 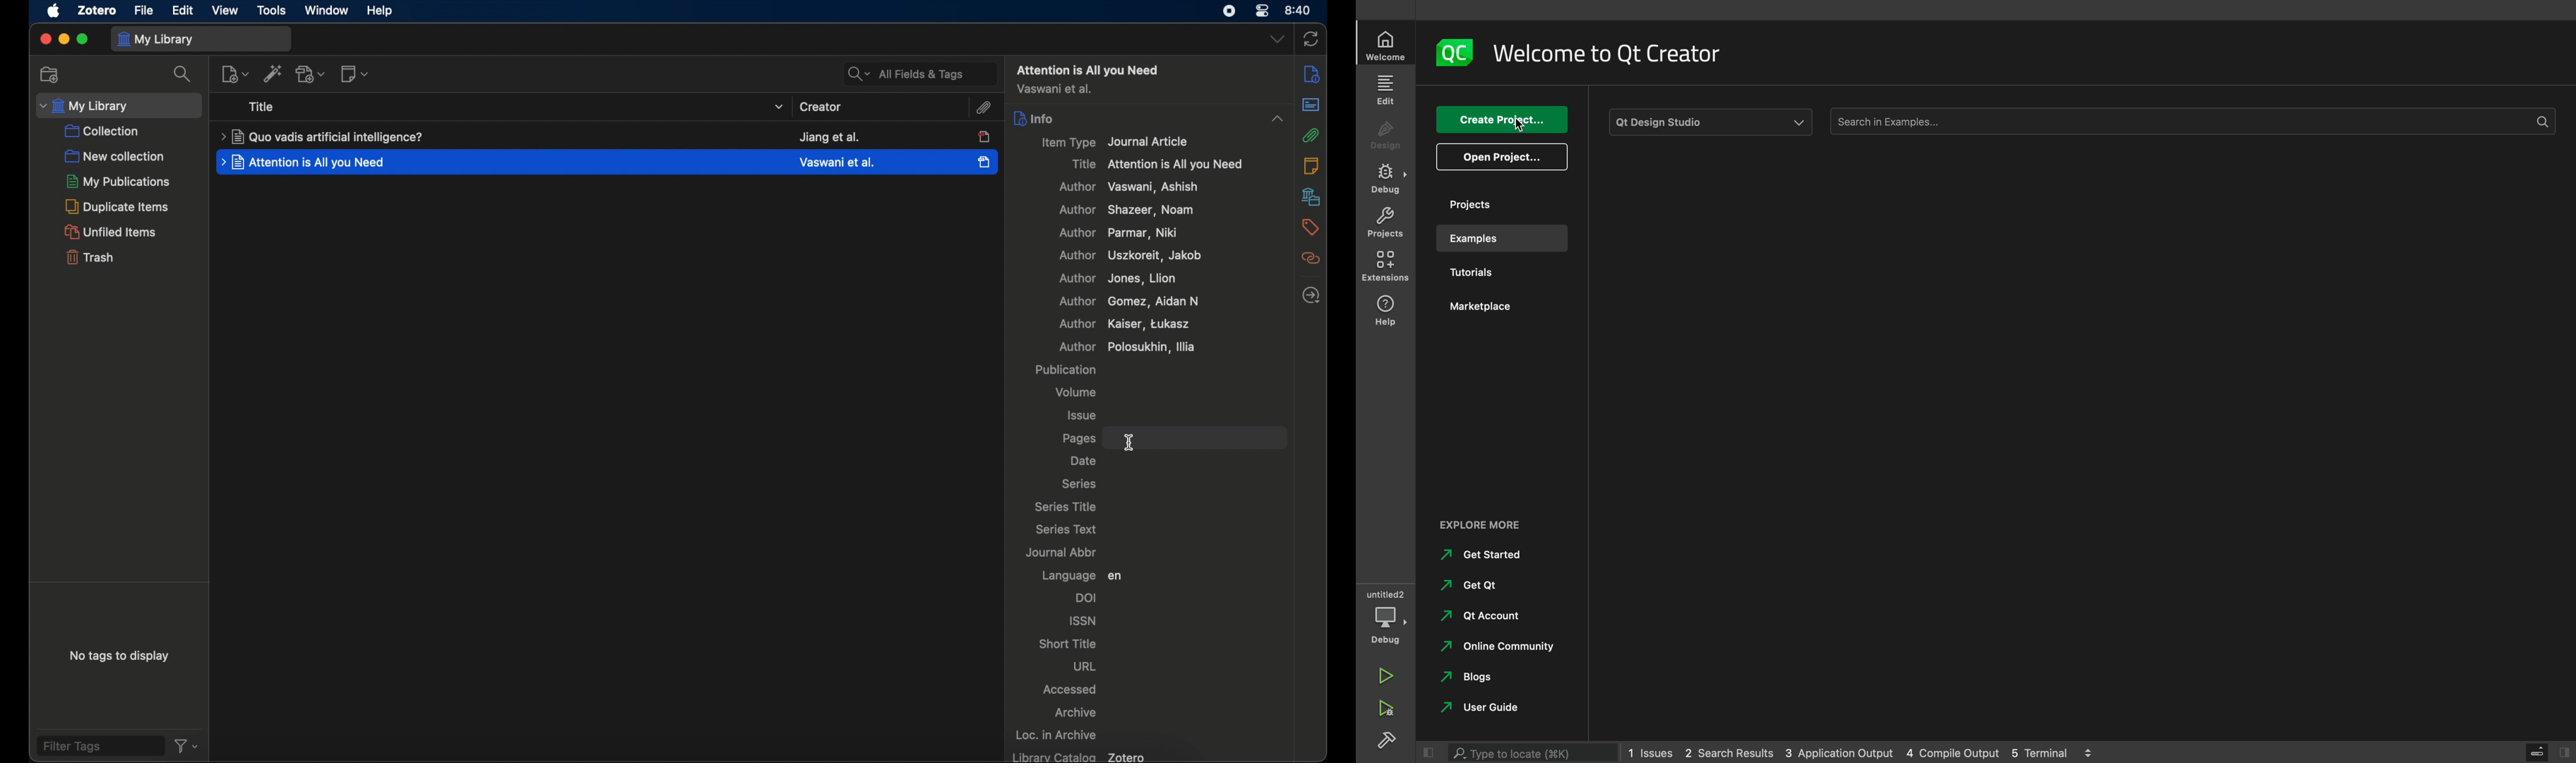 What do you see at coordinates (302, 162) in the screenshot?
I see `title` at bounding box center [302, 162].